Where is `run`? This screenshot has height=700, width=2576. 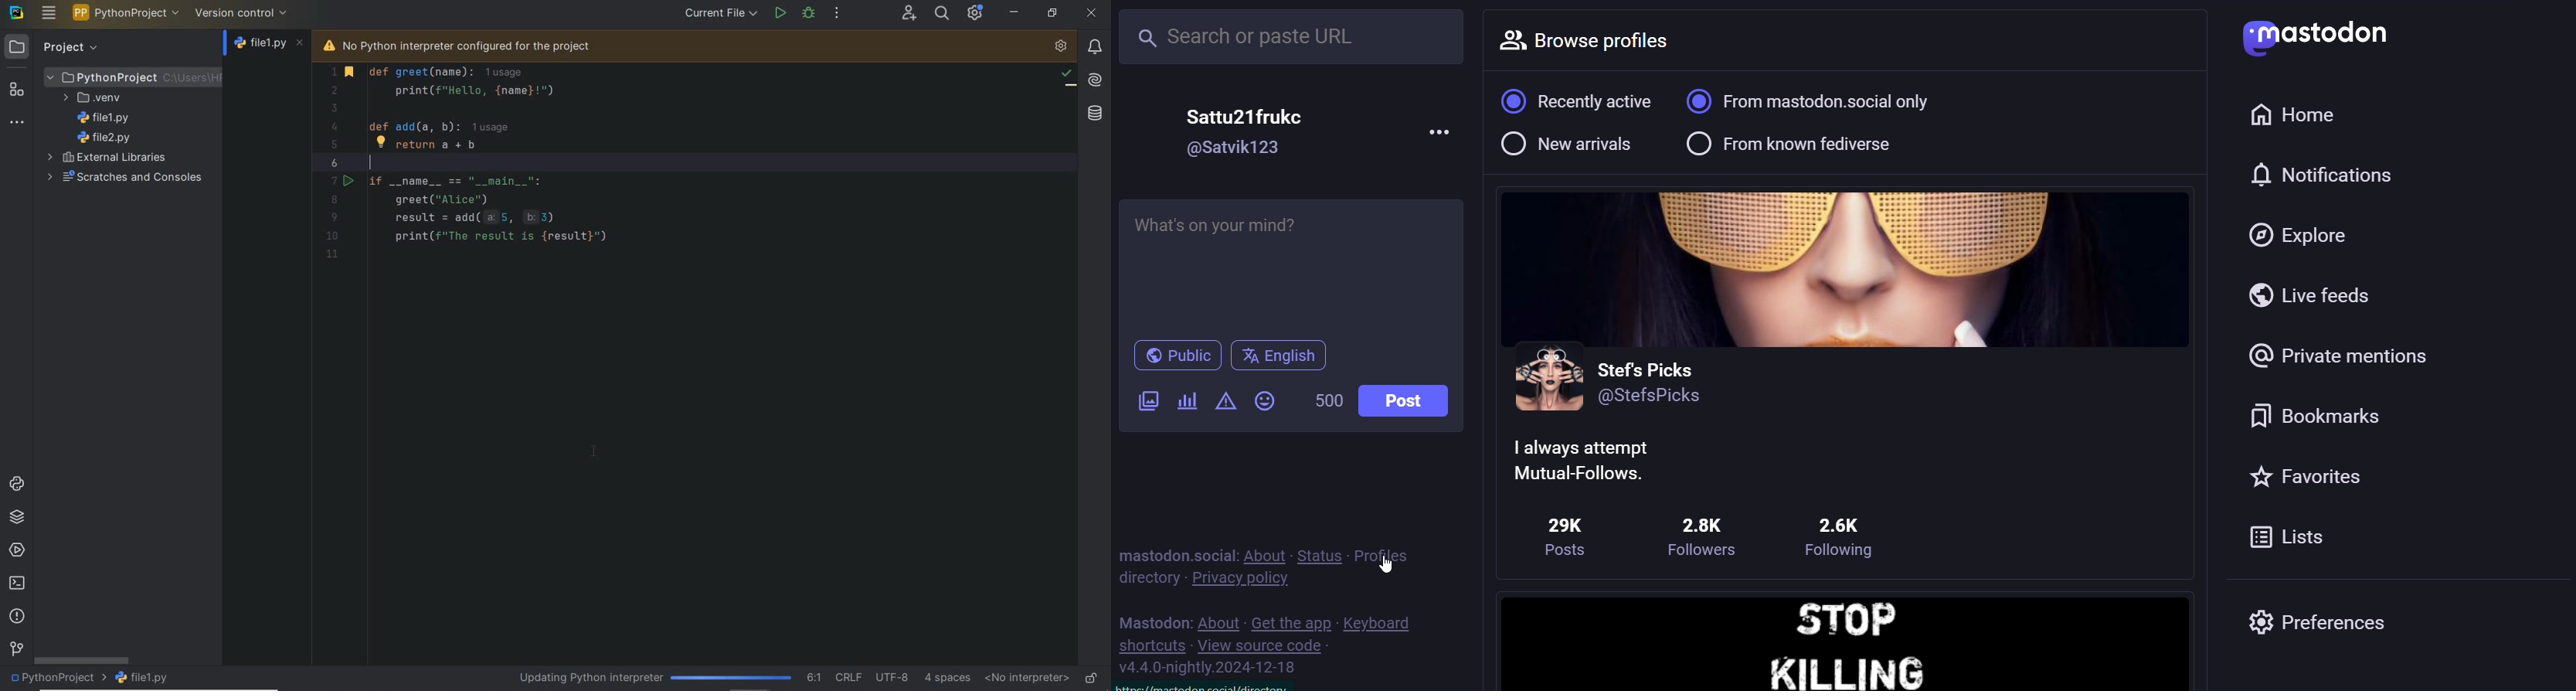
run is located at coordinates (779, 12).